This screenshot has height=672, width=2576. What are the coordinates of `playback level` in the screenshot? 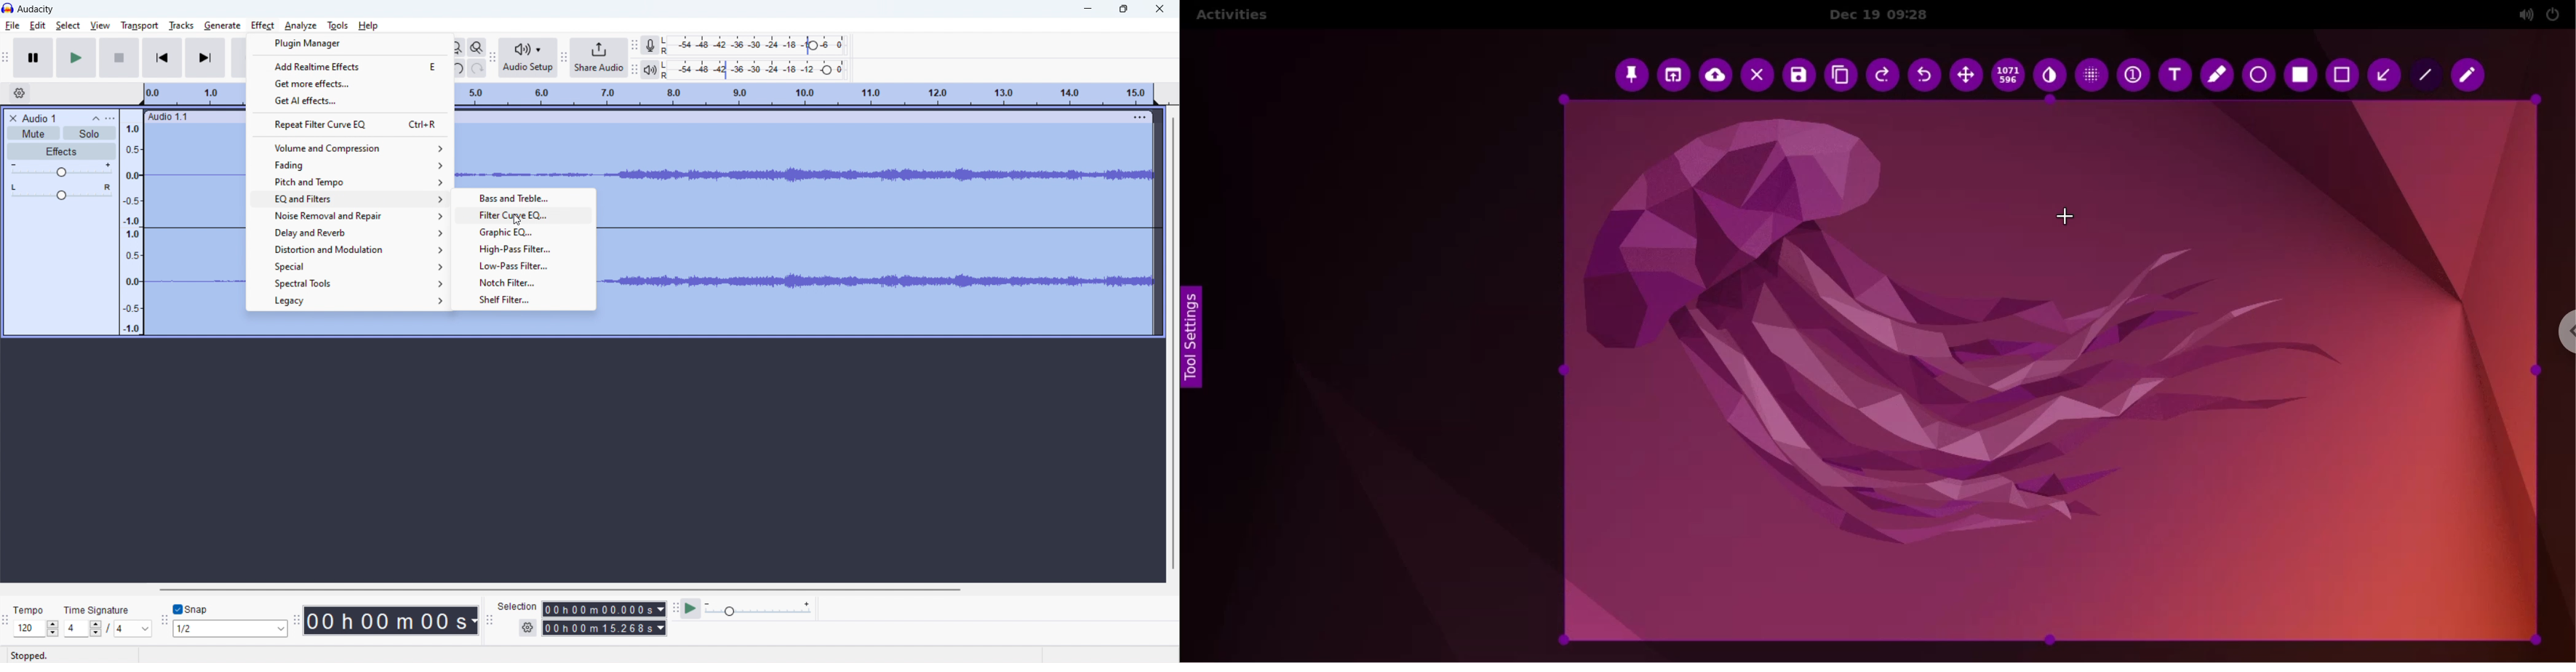 It's located at (758, 70).